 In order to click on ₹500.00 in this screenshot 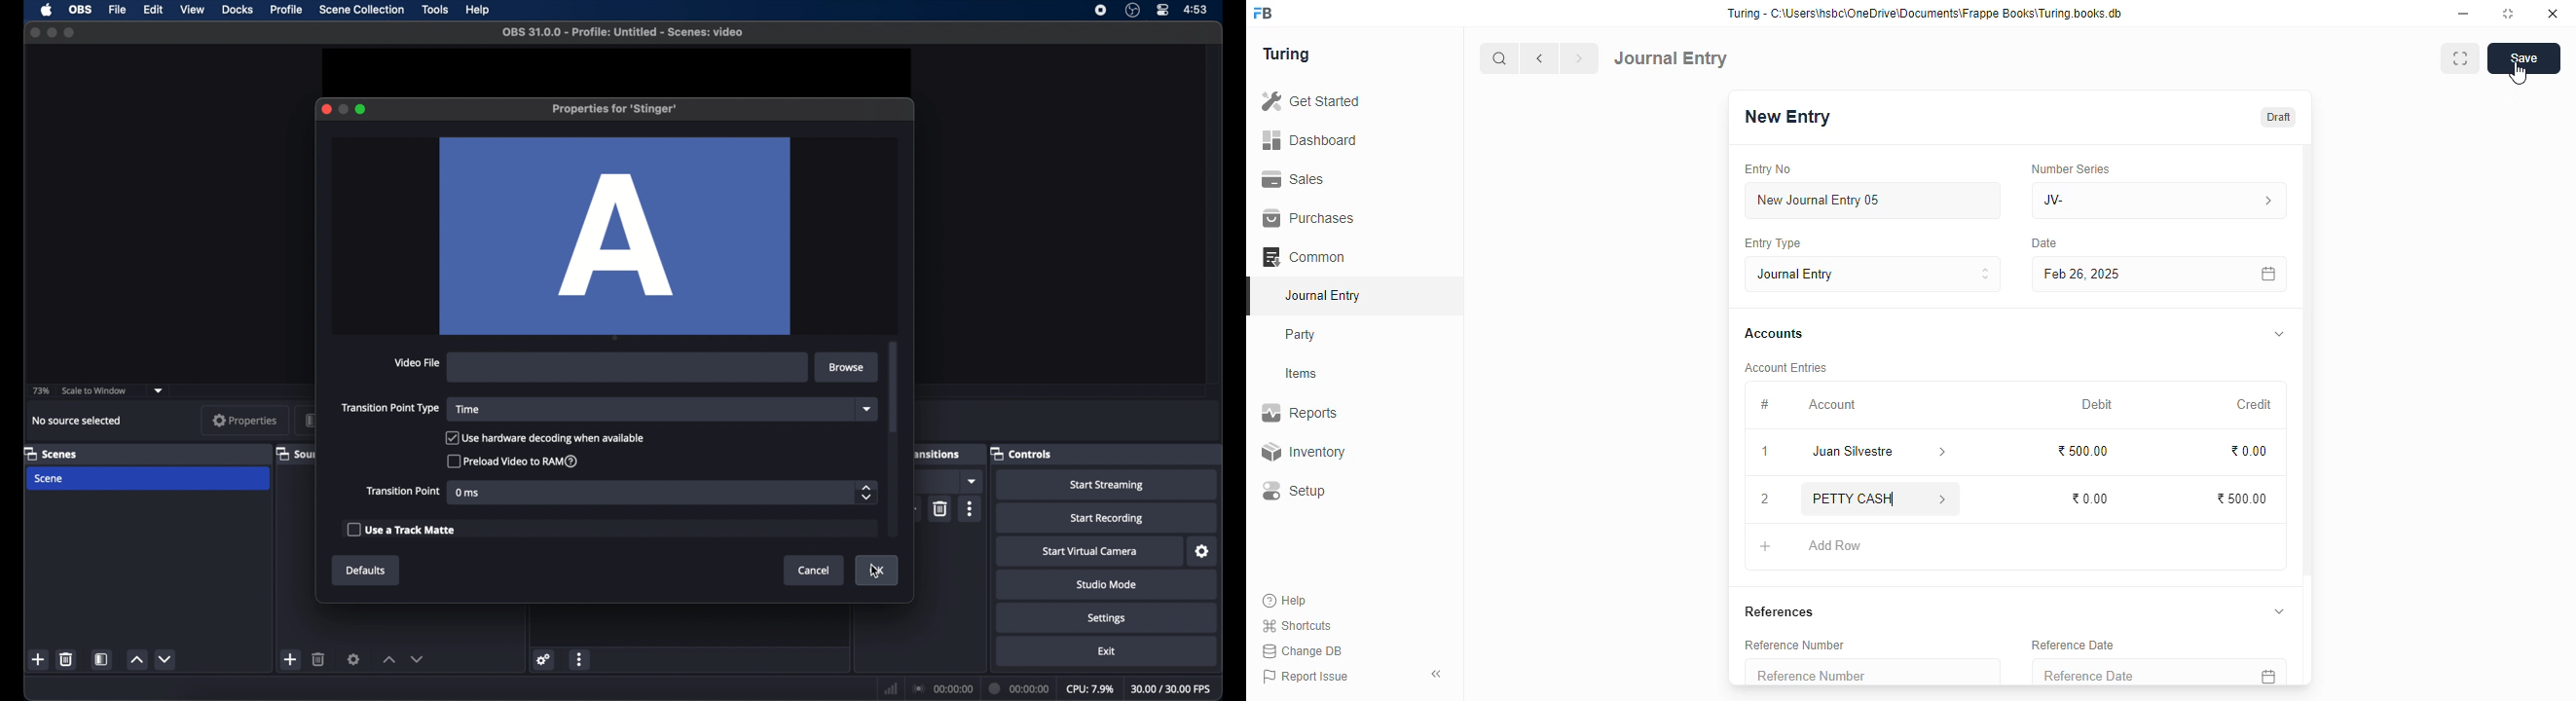, I will do `click(2082, 451)`.